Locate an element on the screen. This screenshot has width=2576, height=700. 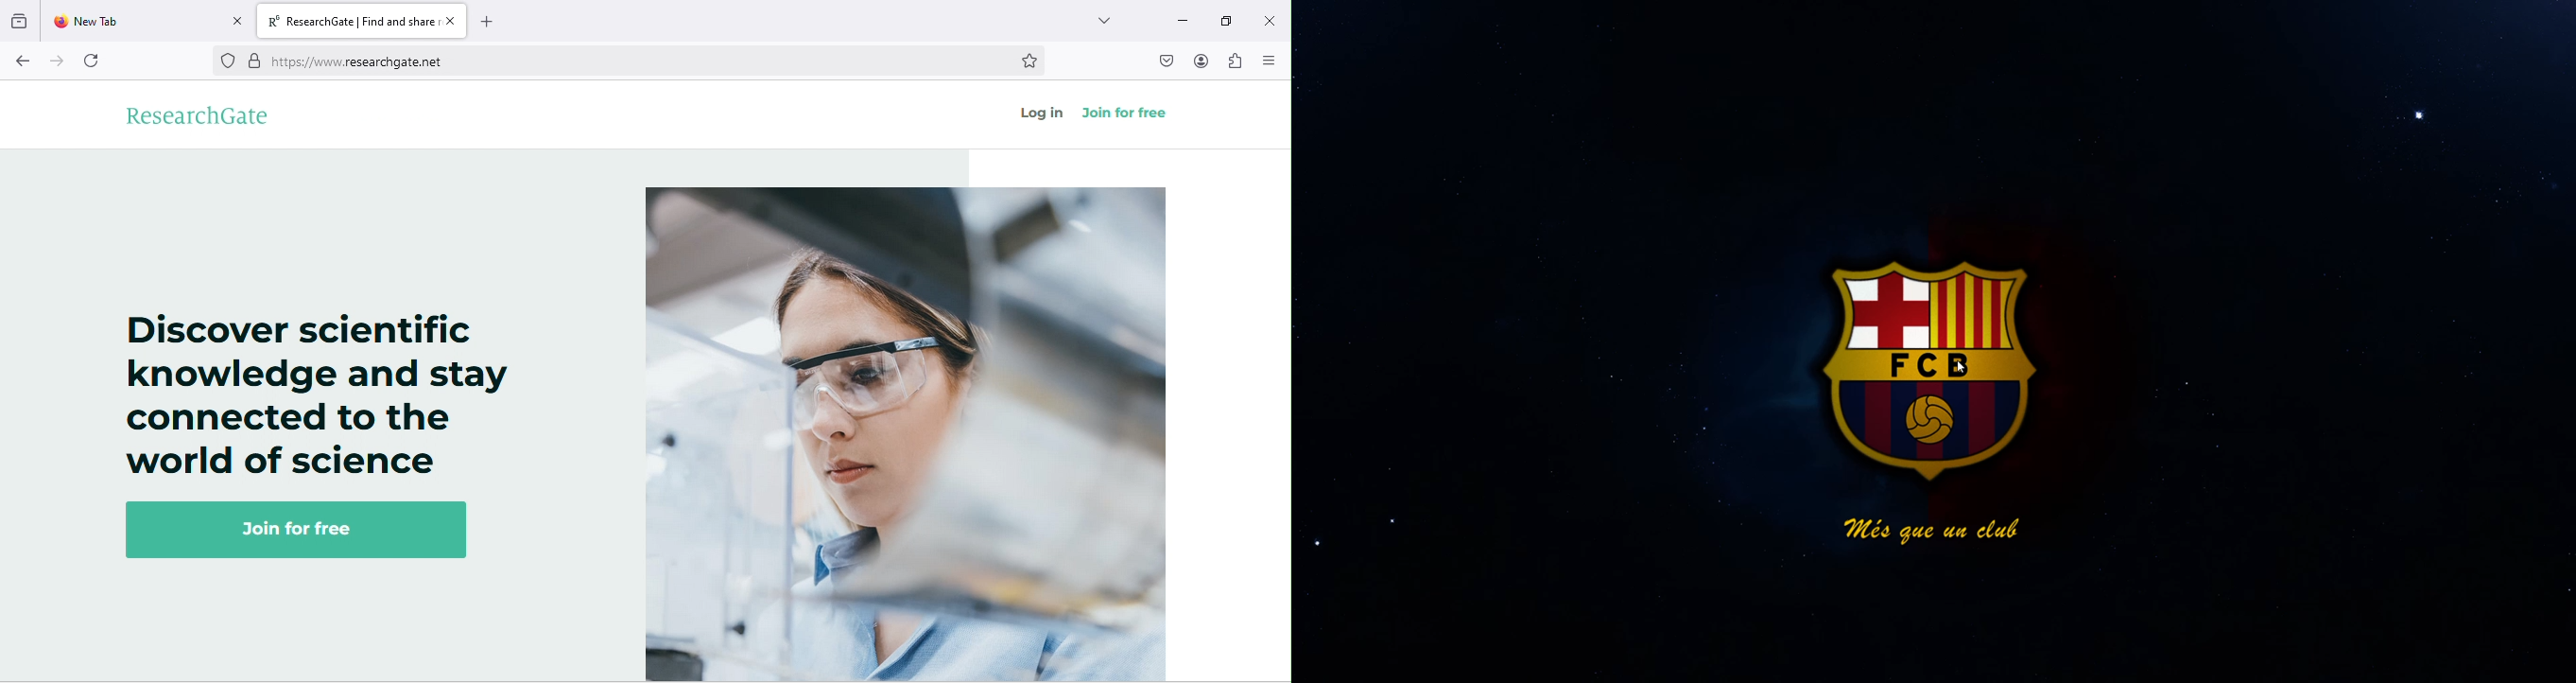
refresh is located at coordinates (99, 61).